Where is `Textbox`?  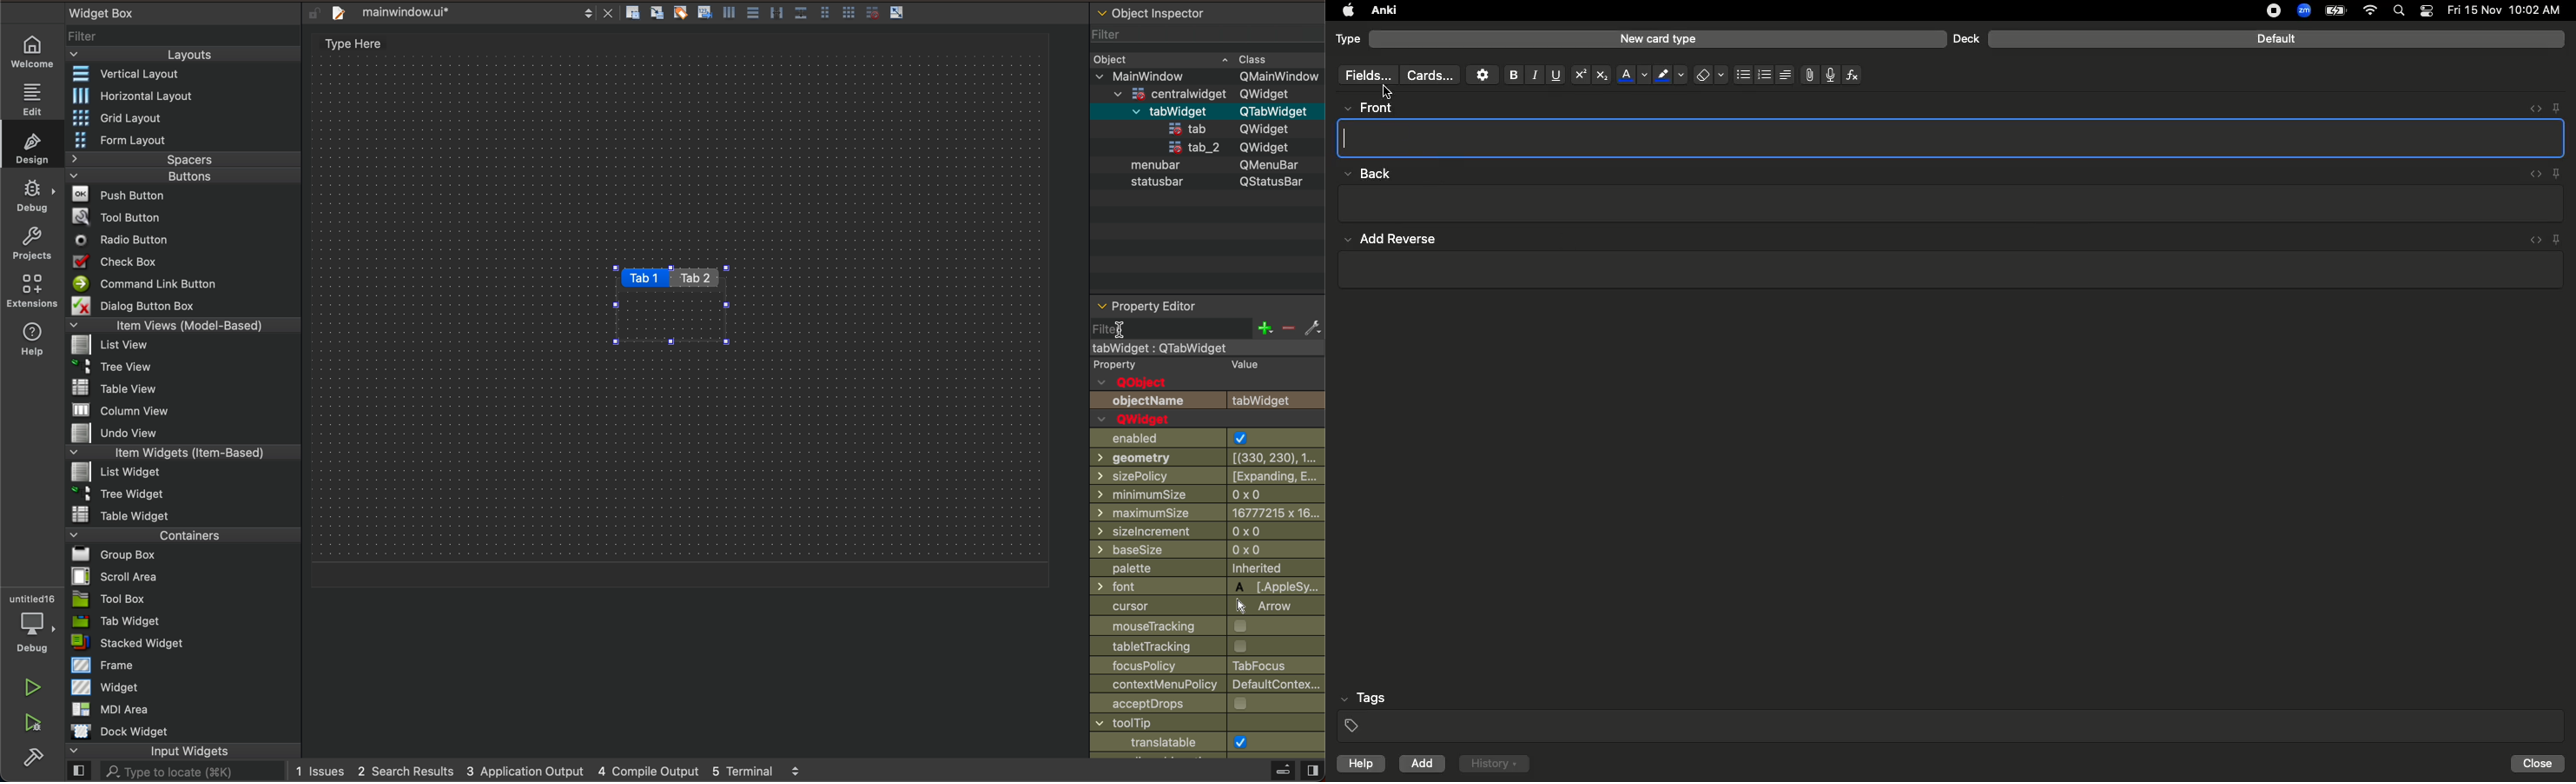 Textbox is located at coordinates (1948, 204).